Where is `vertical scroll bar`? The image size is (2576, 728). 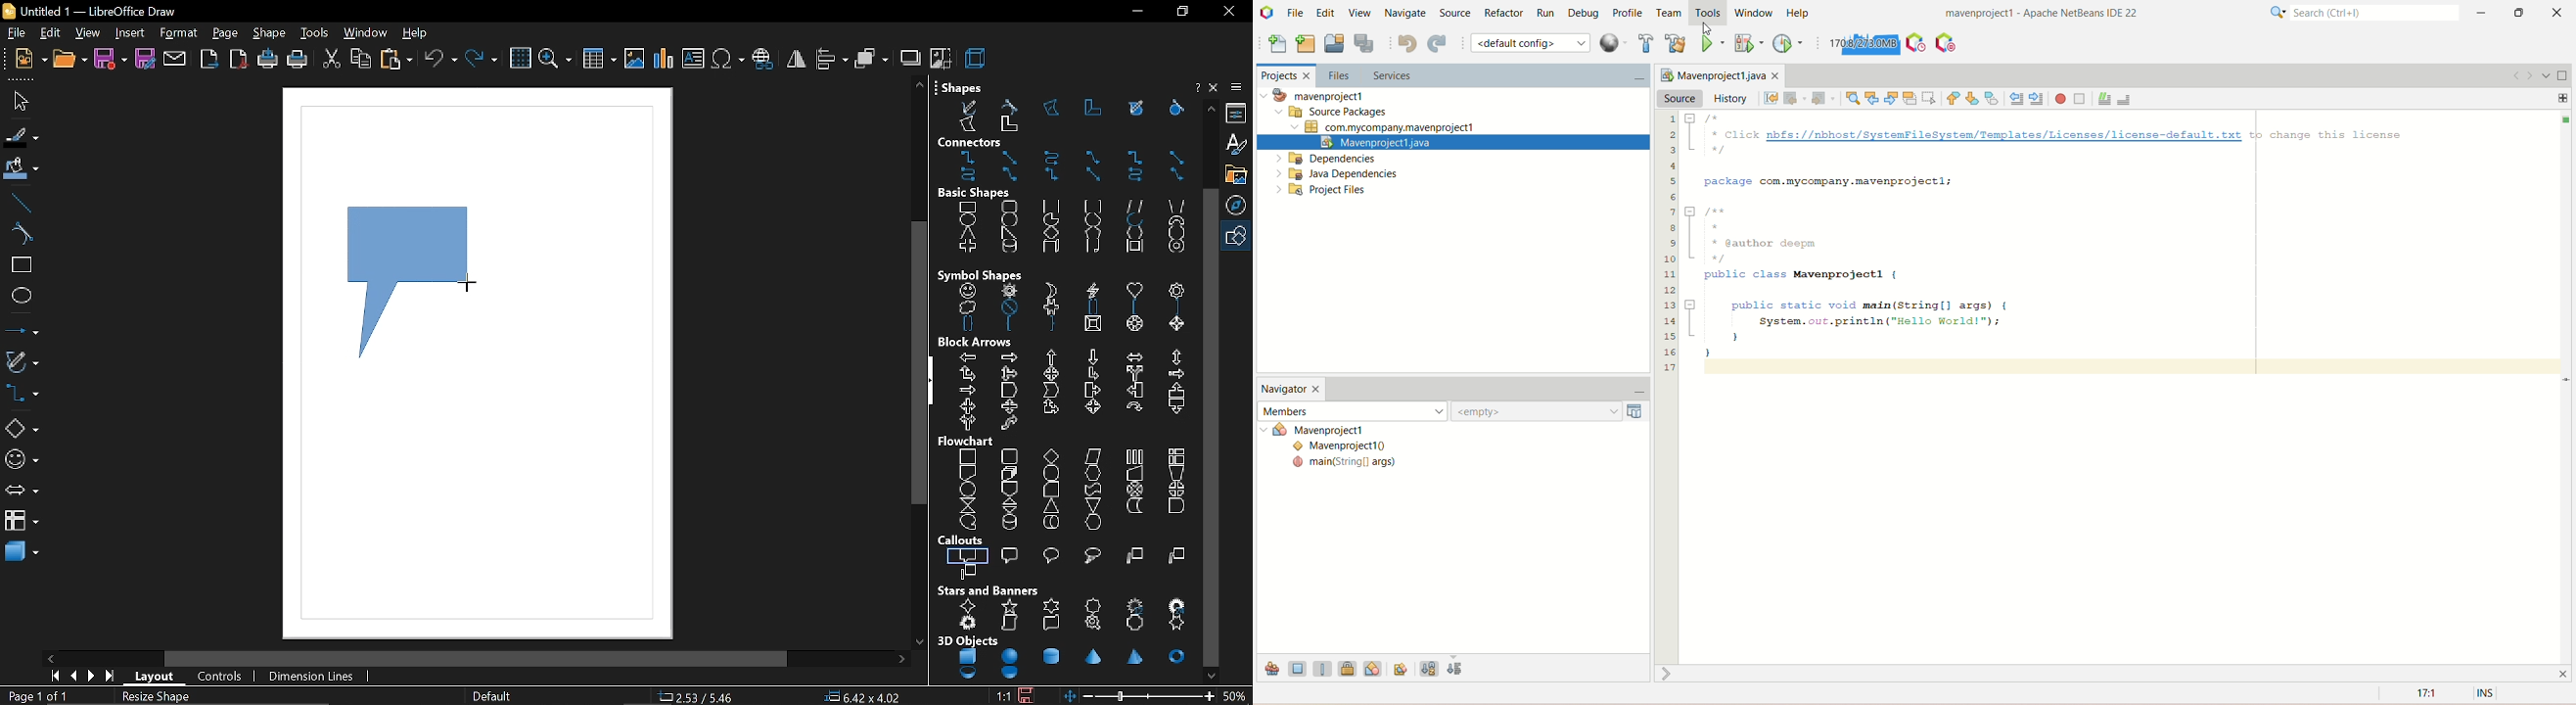 vertical scroll bar is located at coordinates (919, 364).